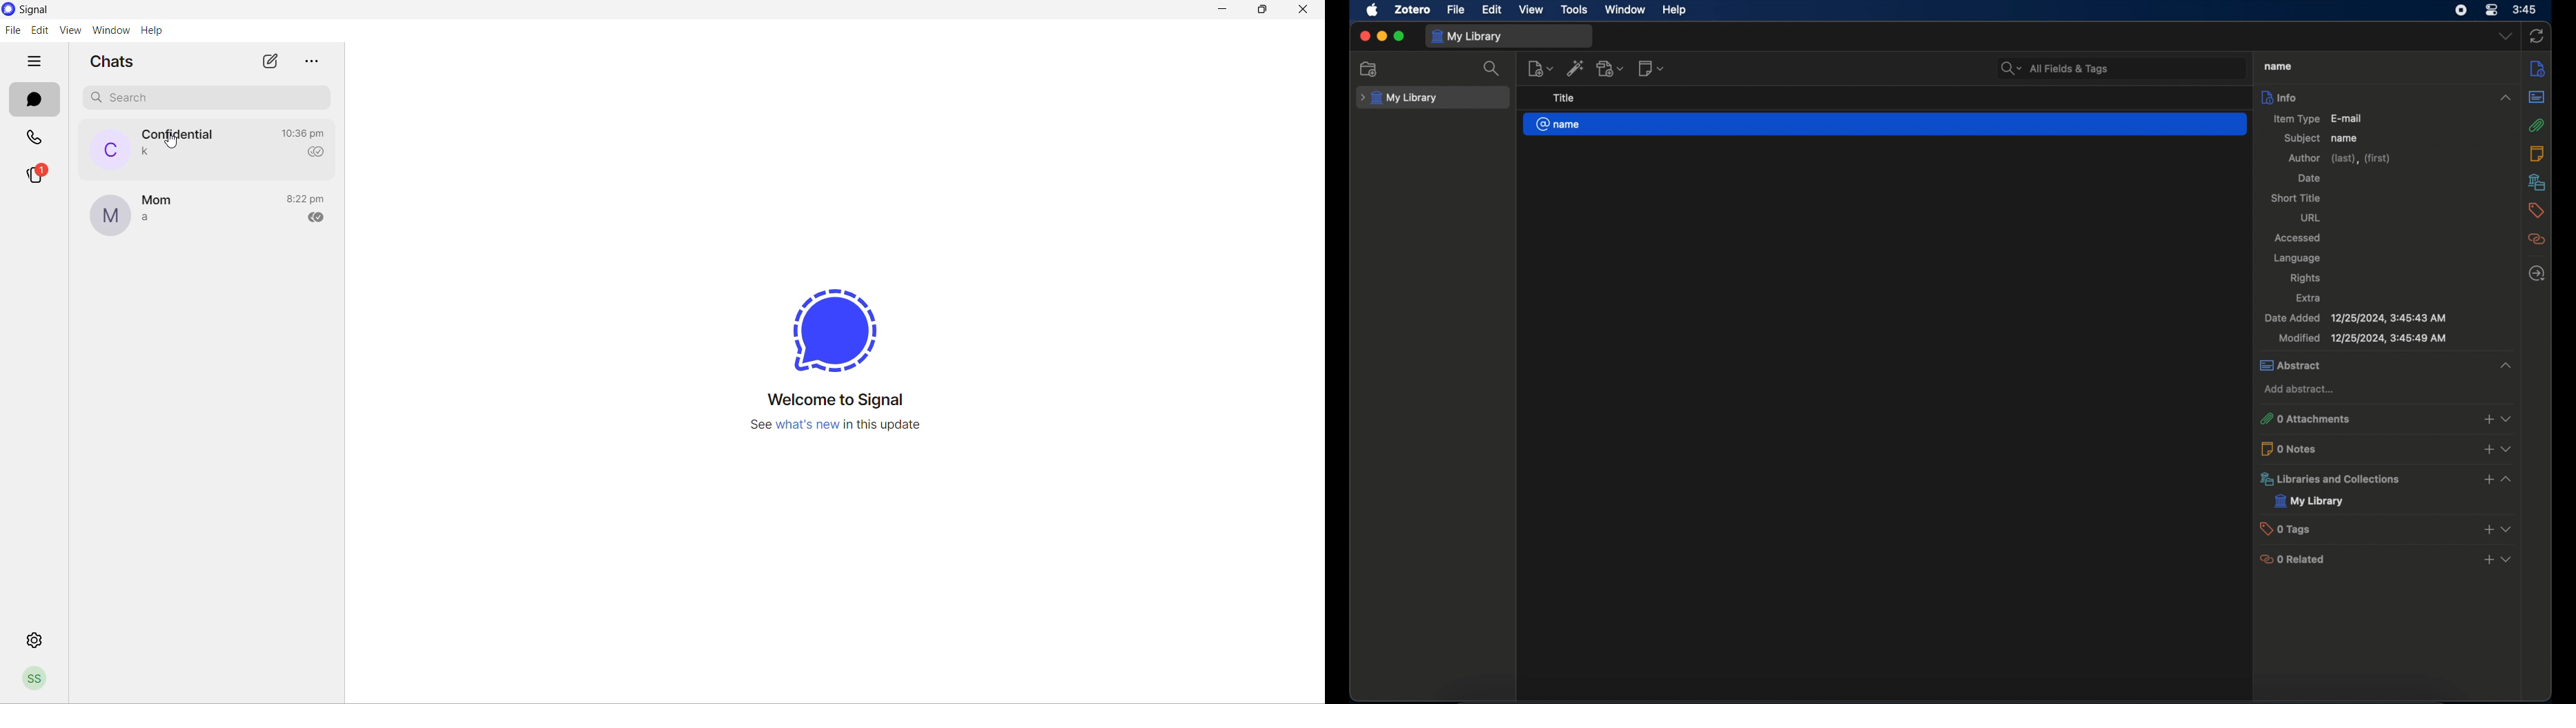 This screenshot has height=728, width=2576. Describe the element at coordinates (158, 202) in the screenshot. I see `contact name` at that location.